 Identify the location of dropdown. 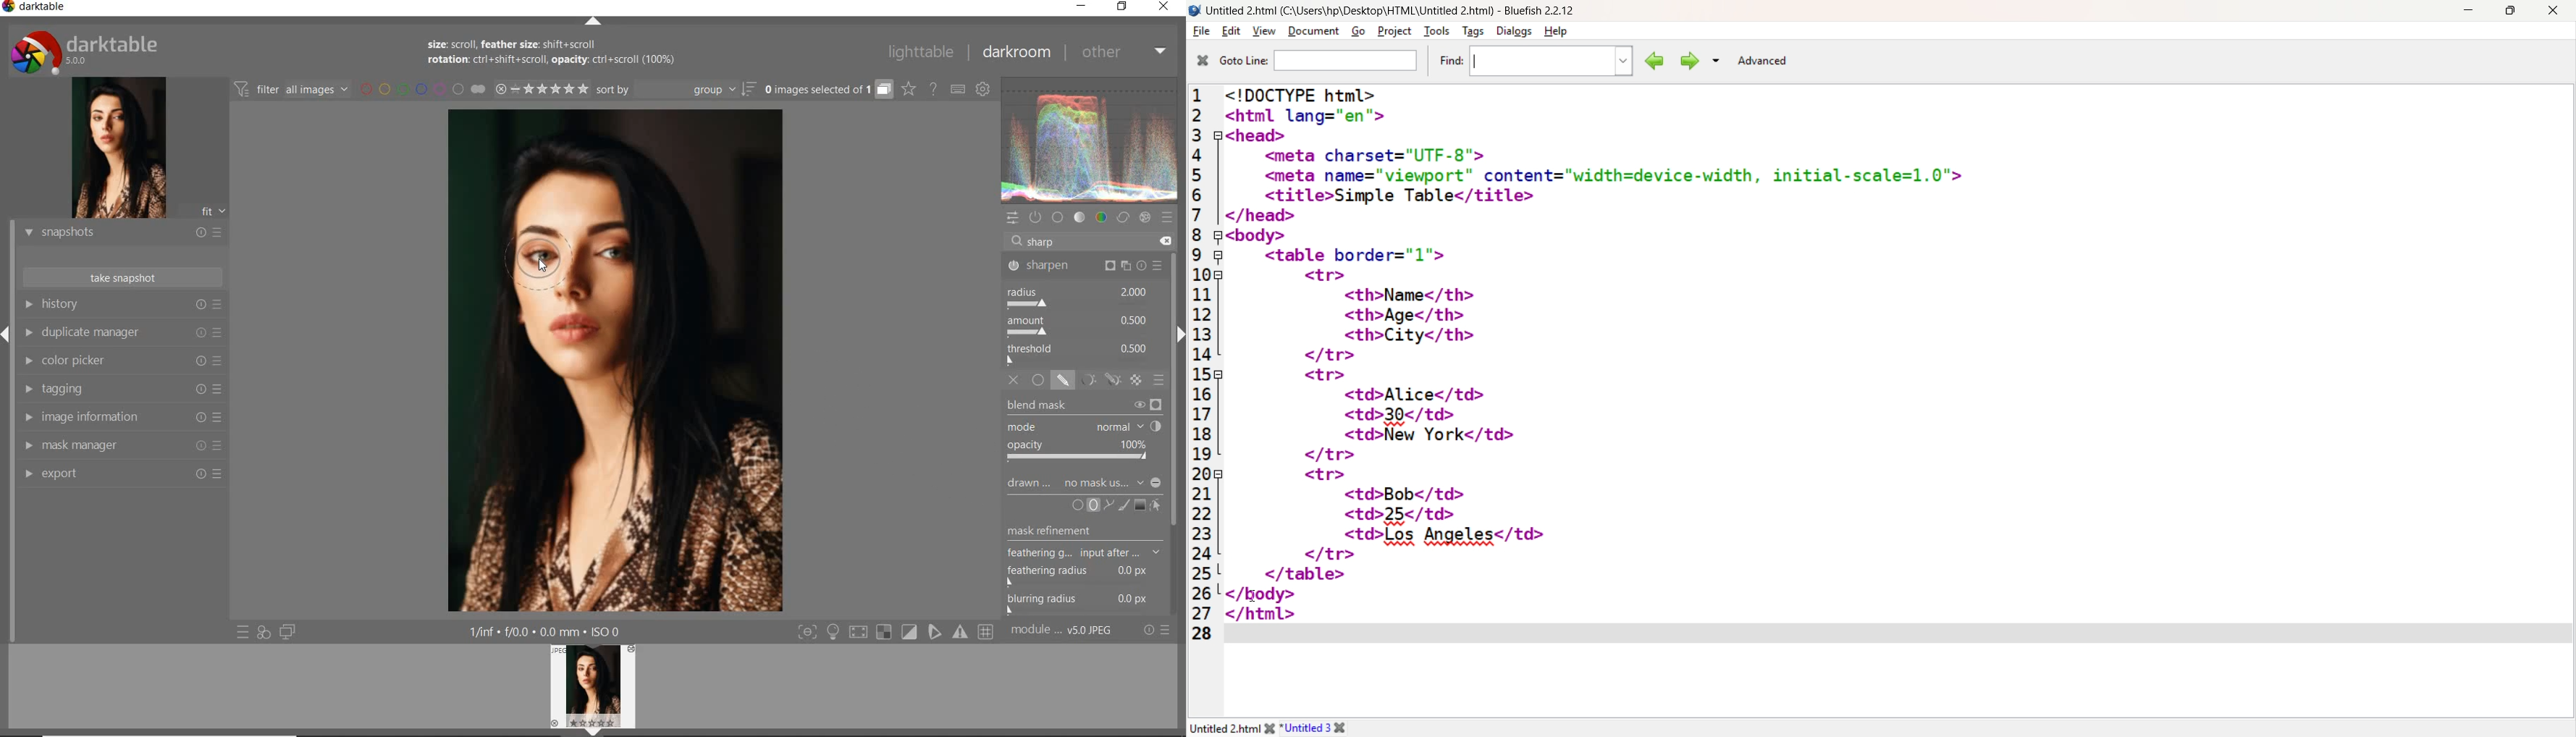
(1140, 482).